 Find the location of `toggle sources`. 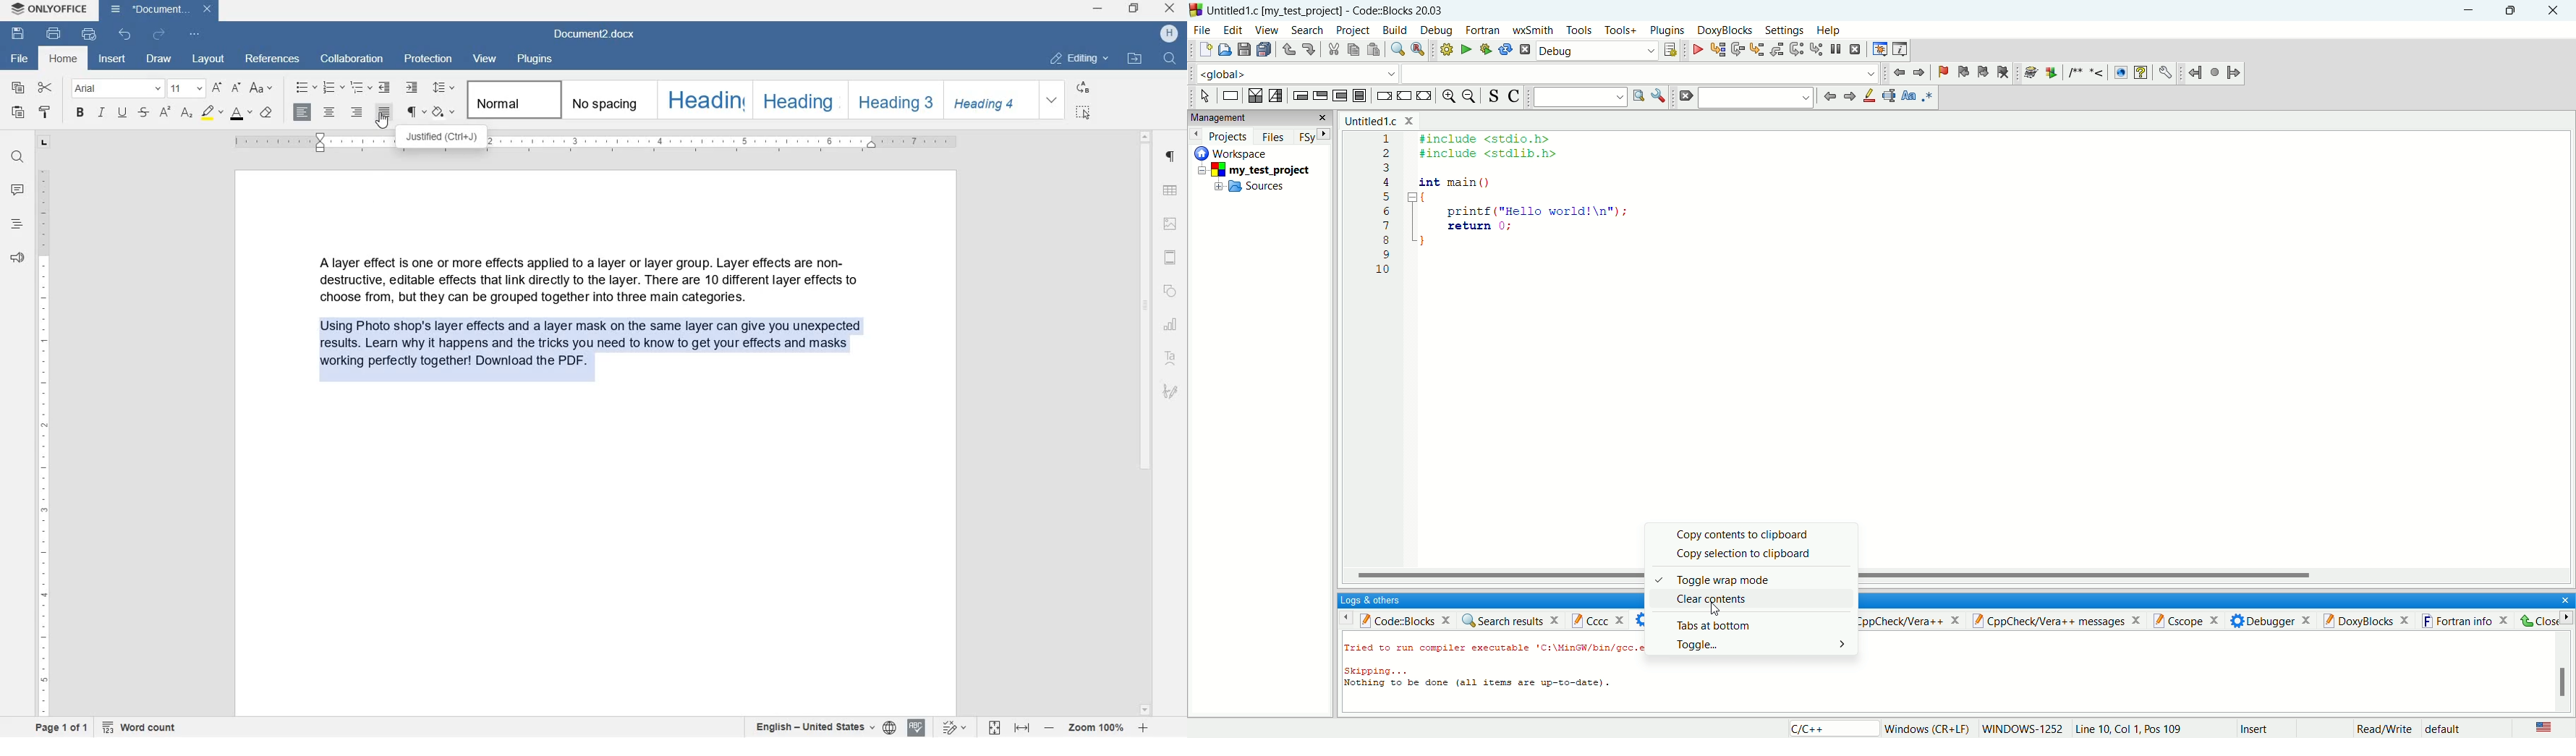

toggle sources is located at coordinates (1495, 96).